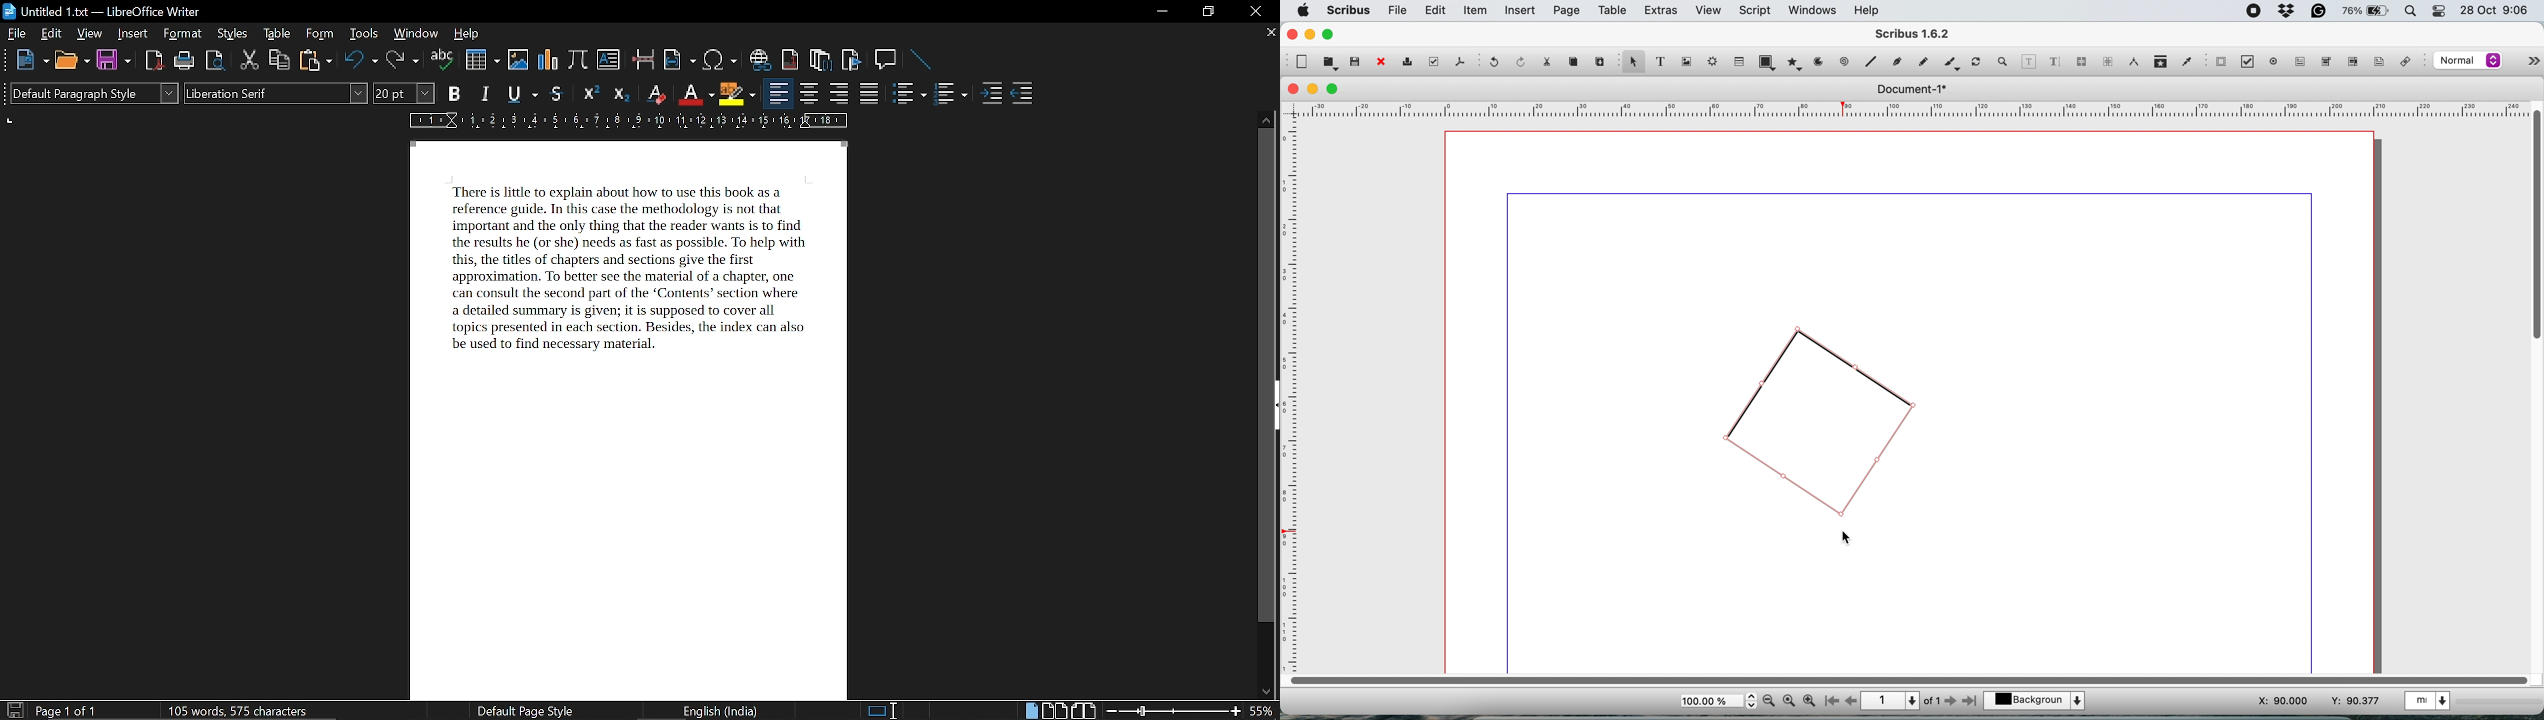 This screenshot has height=728, width=2548. What do you see at coordinates (1901, 700) in the screenshot?
I see `page 1 of 1` at bounding box center [1901, 700].